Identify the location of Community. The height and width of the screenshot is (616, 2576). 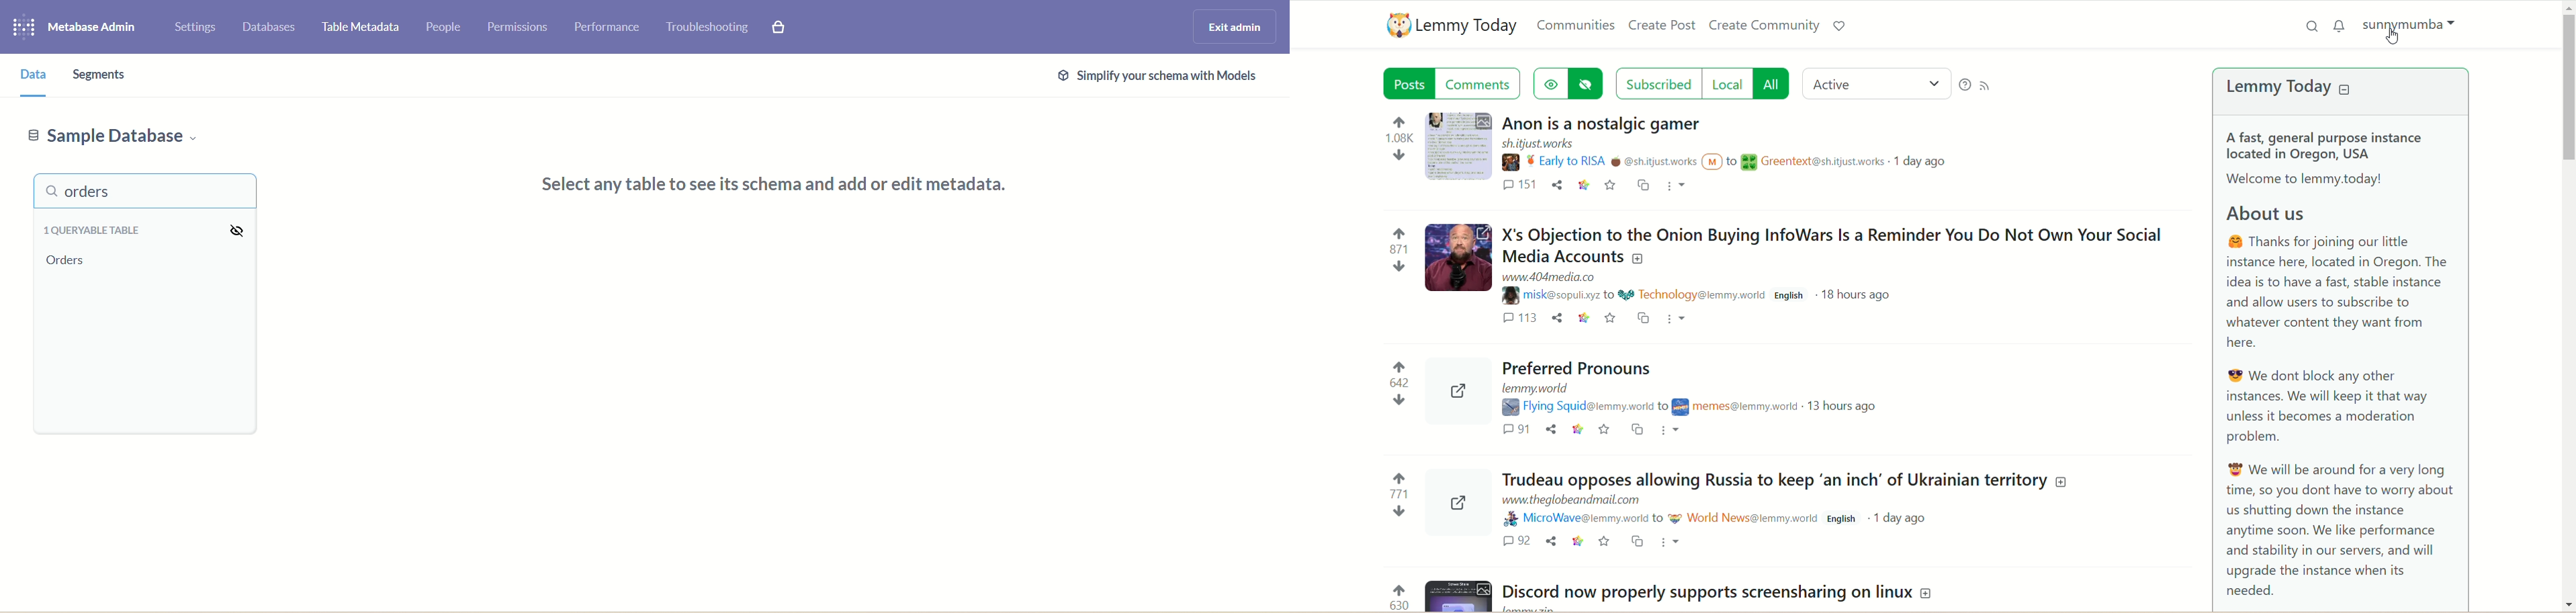
(1736, 406).